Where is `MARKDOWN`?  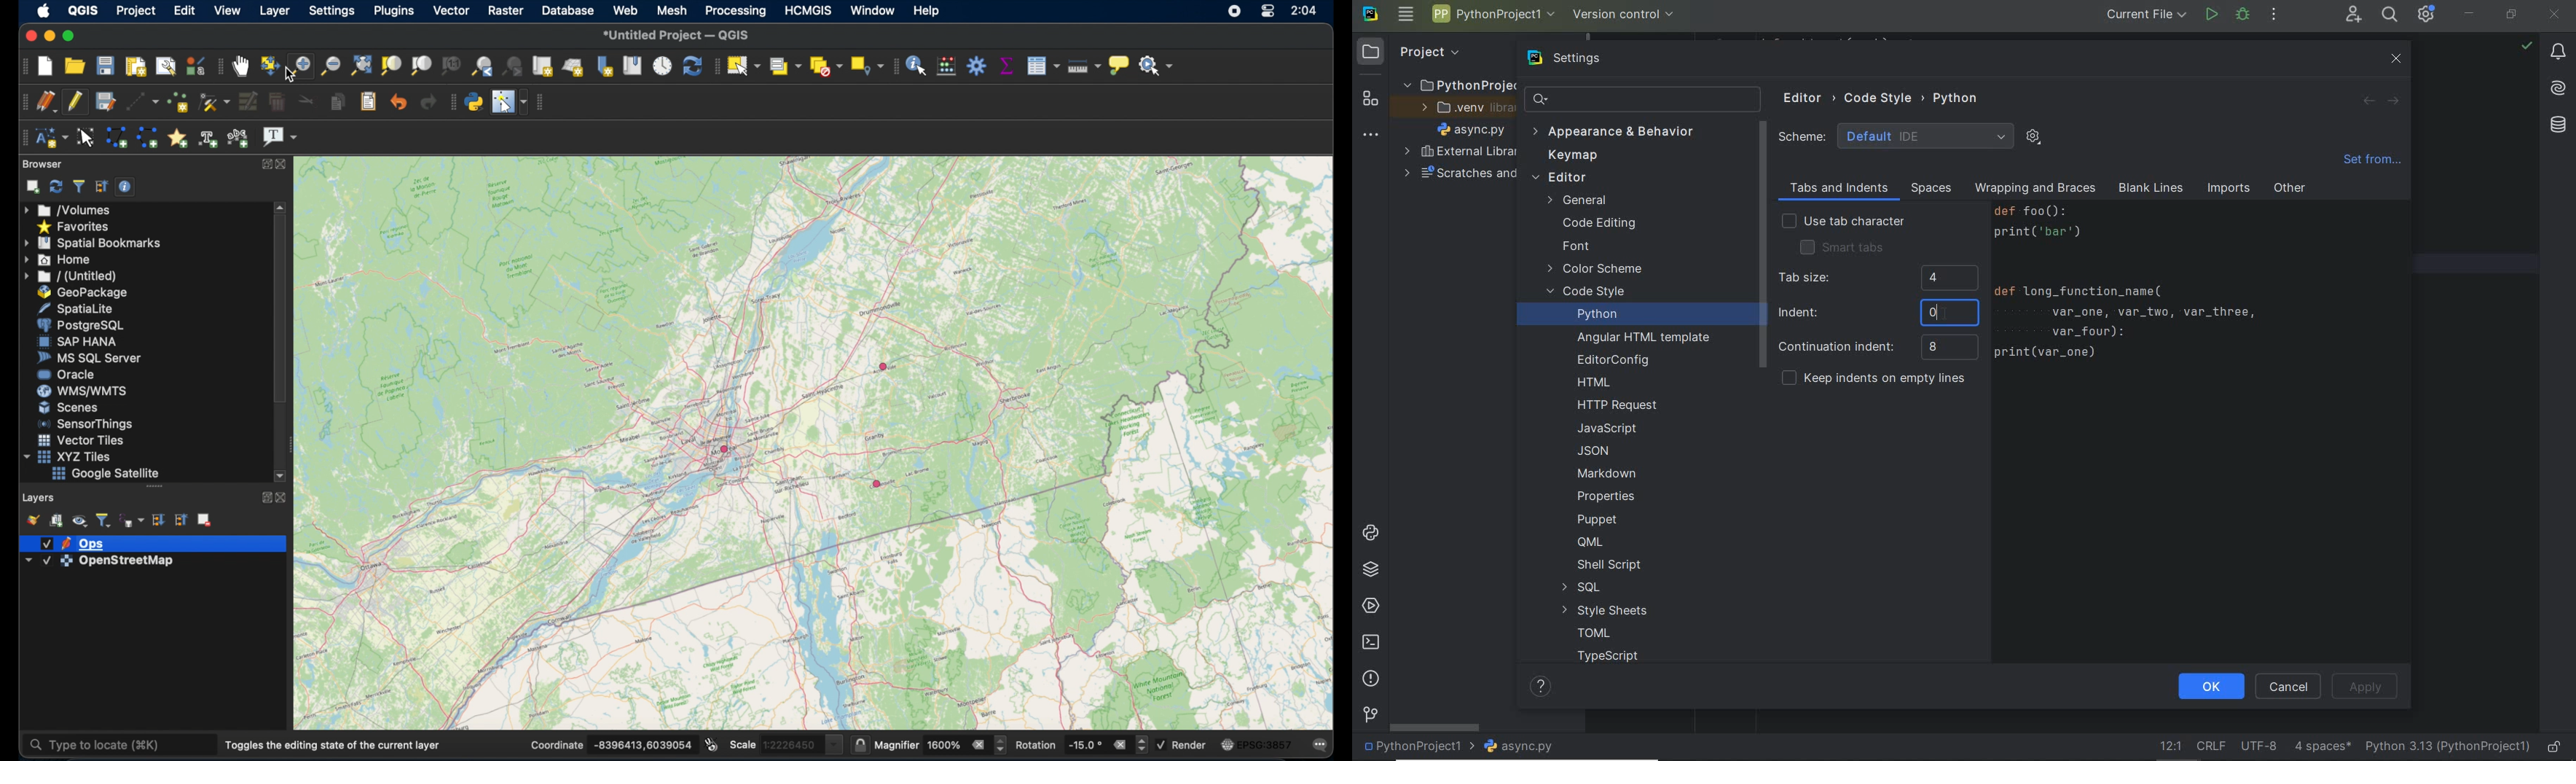 MARKDOWN is located at coordinates (1606, 473).